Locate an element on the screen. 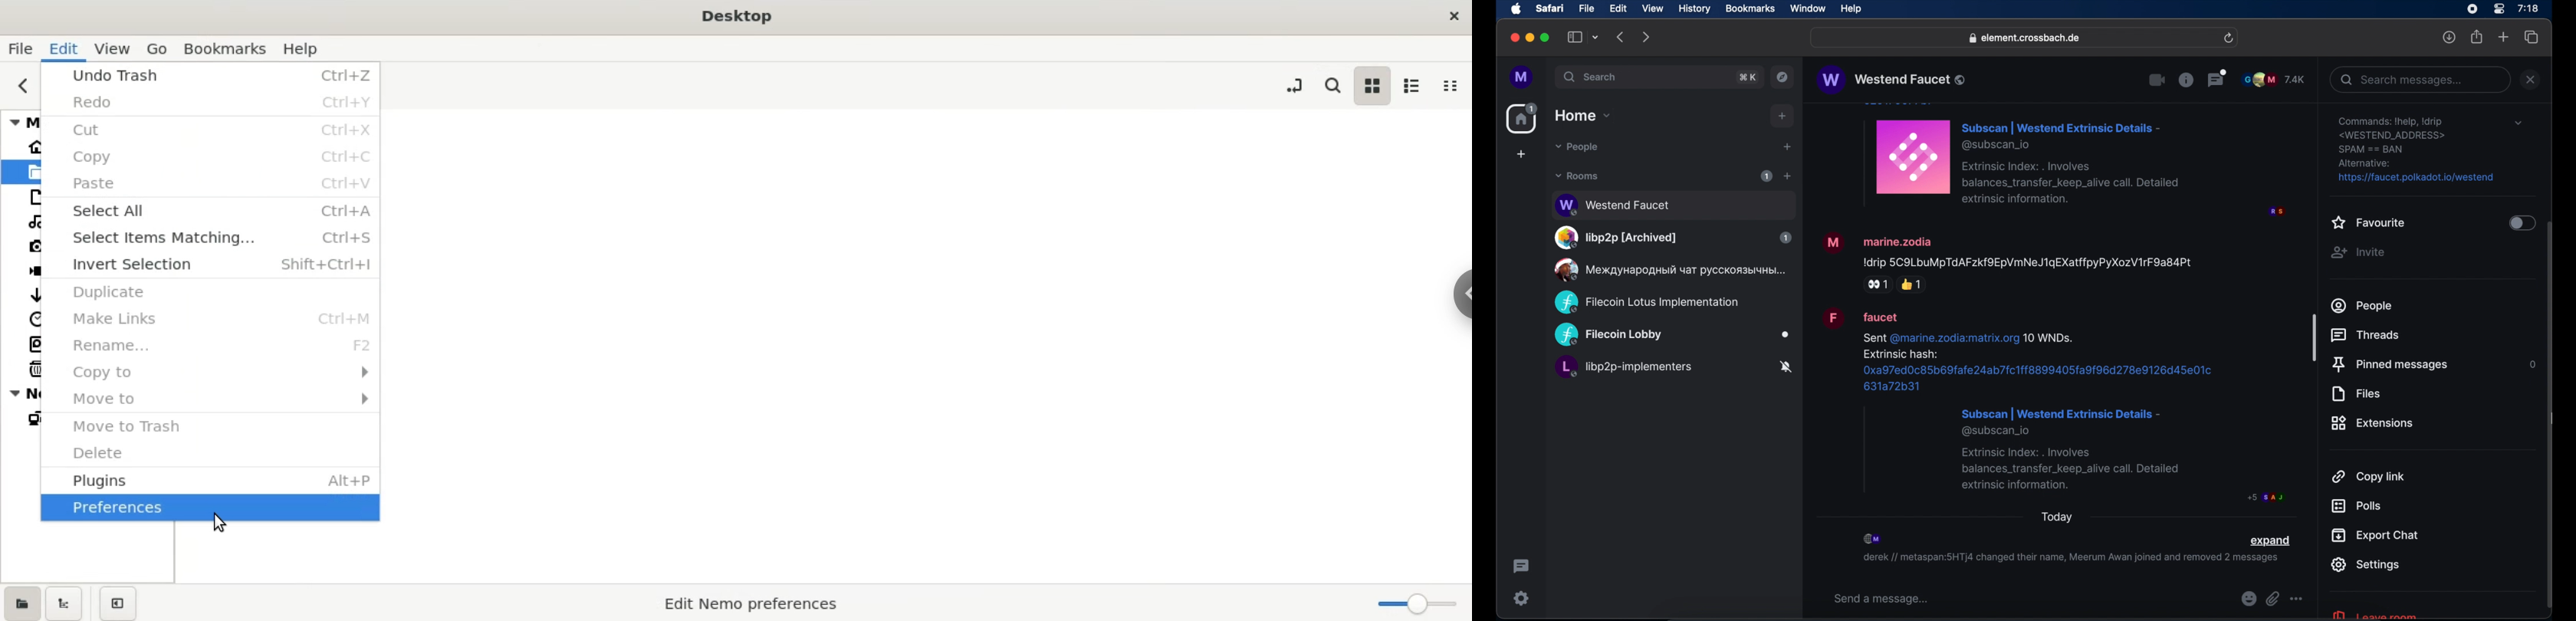  help is located at coordinates (304, 48).